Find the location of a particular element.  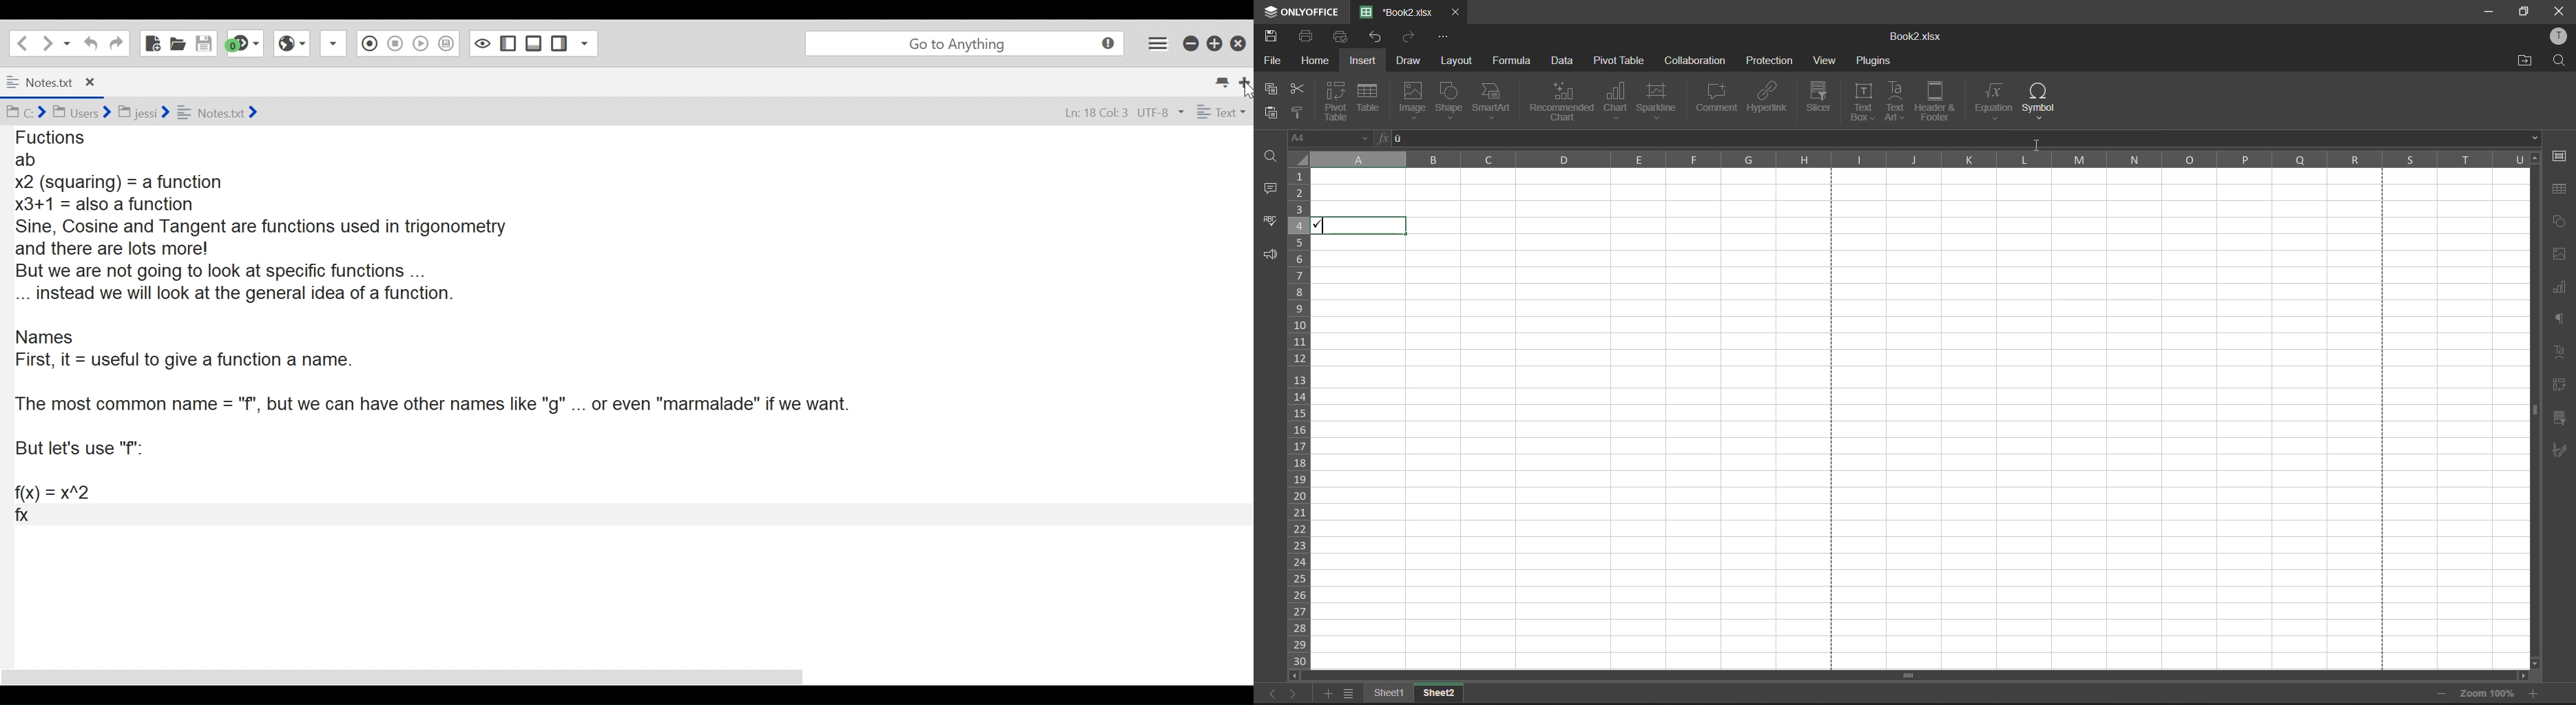

symbol is located at coordinates (2040, 101).